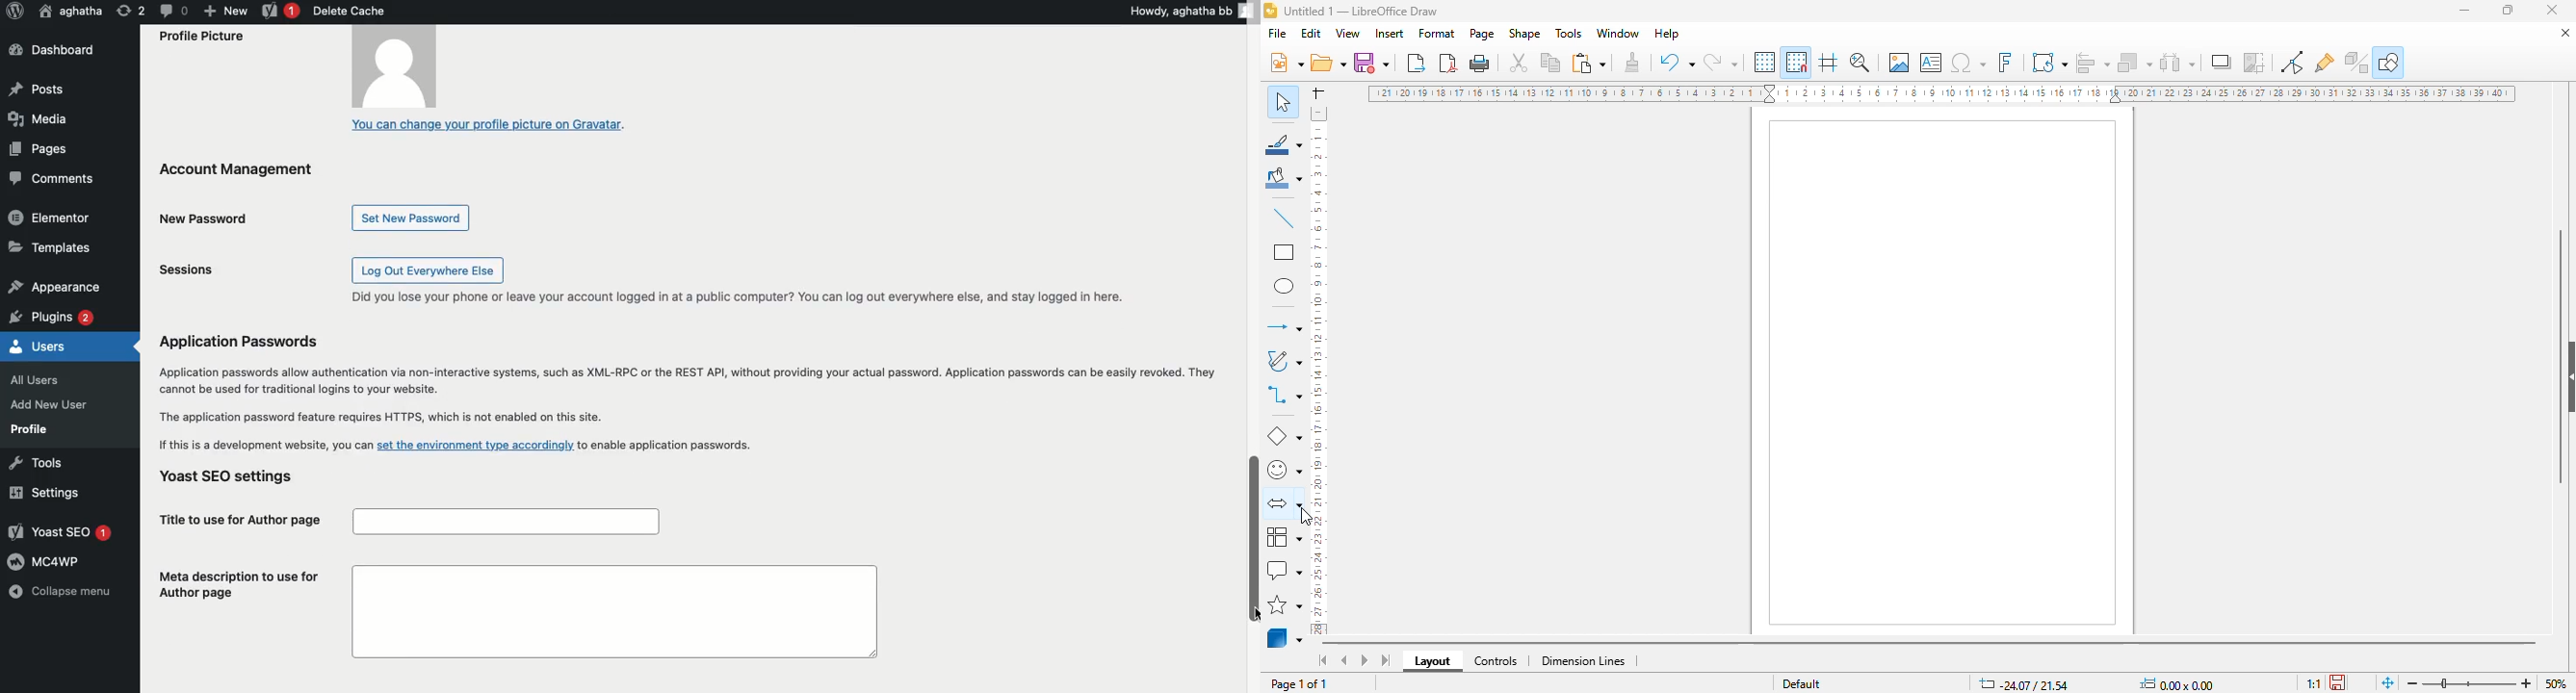 The width and height of the screenshot is (2576, 700). I want to click on fill color, so click(1285, 178).